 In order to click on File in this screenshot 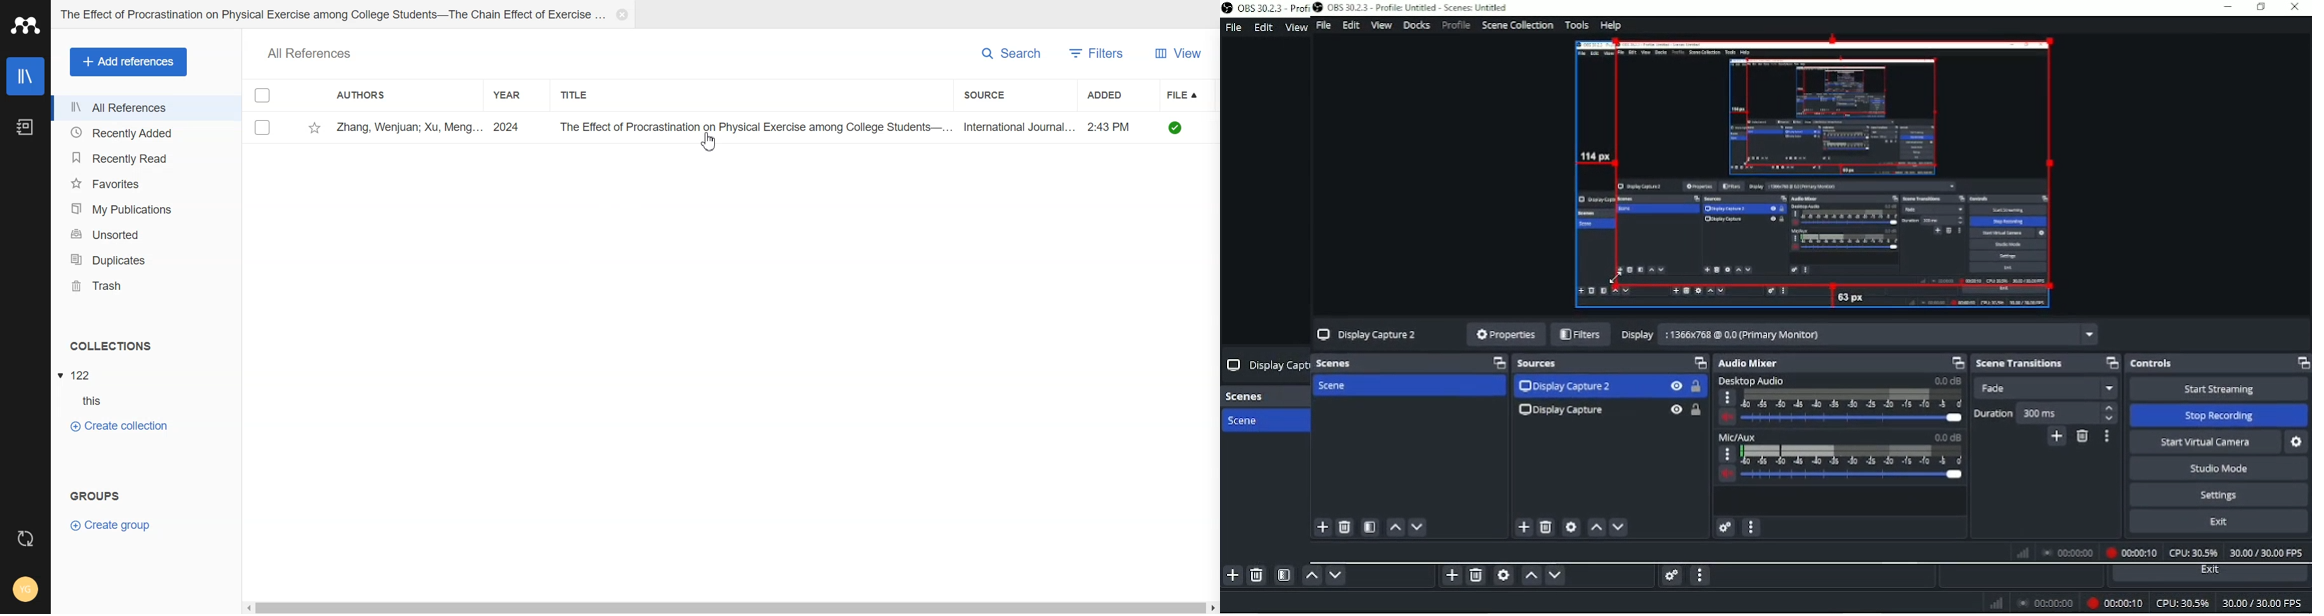, I will do `click(1236, 27)`.